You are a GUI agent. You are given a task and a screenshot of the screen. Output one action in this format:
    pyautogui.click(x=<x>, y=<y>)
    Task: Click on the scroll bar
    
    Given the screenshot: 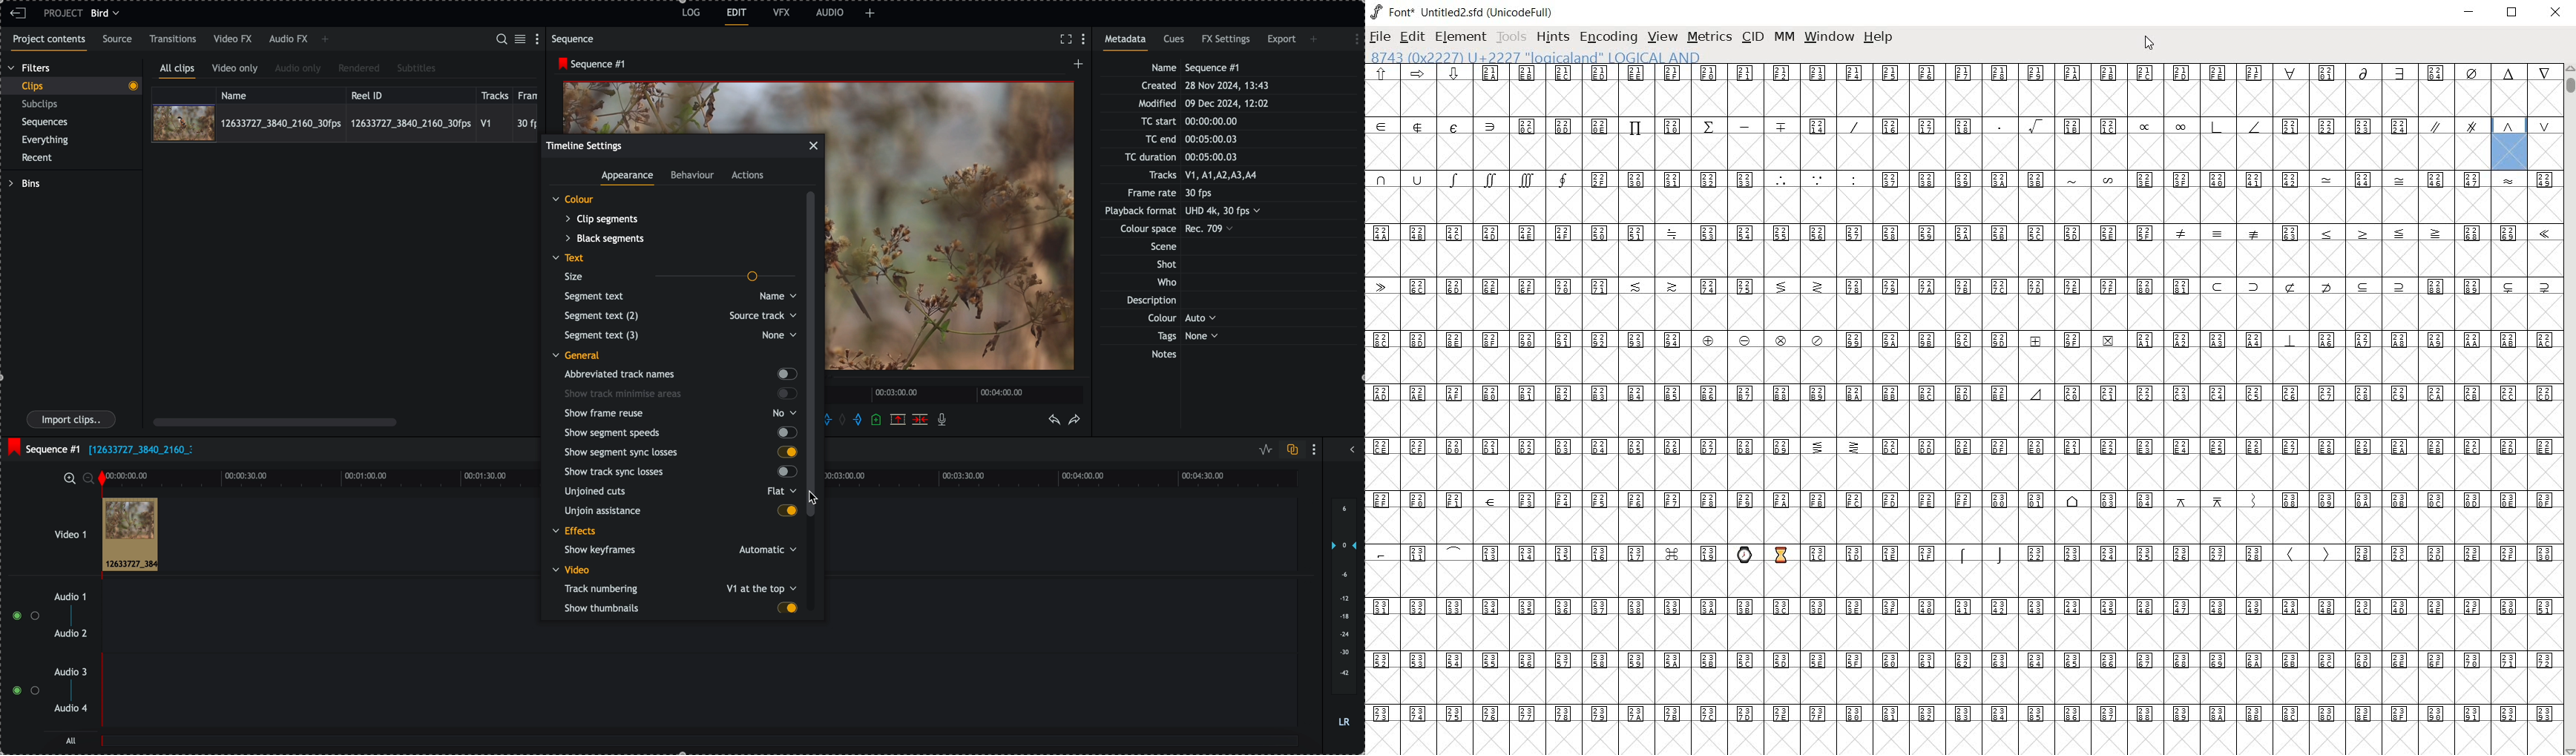 What is the action you would take?
    pyautogui.click(x=275, y=422)
    